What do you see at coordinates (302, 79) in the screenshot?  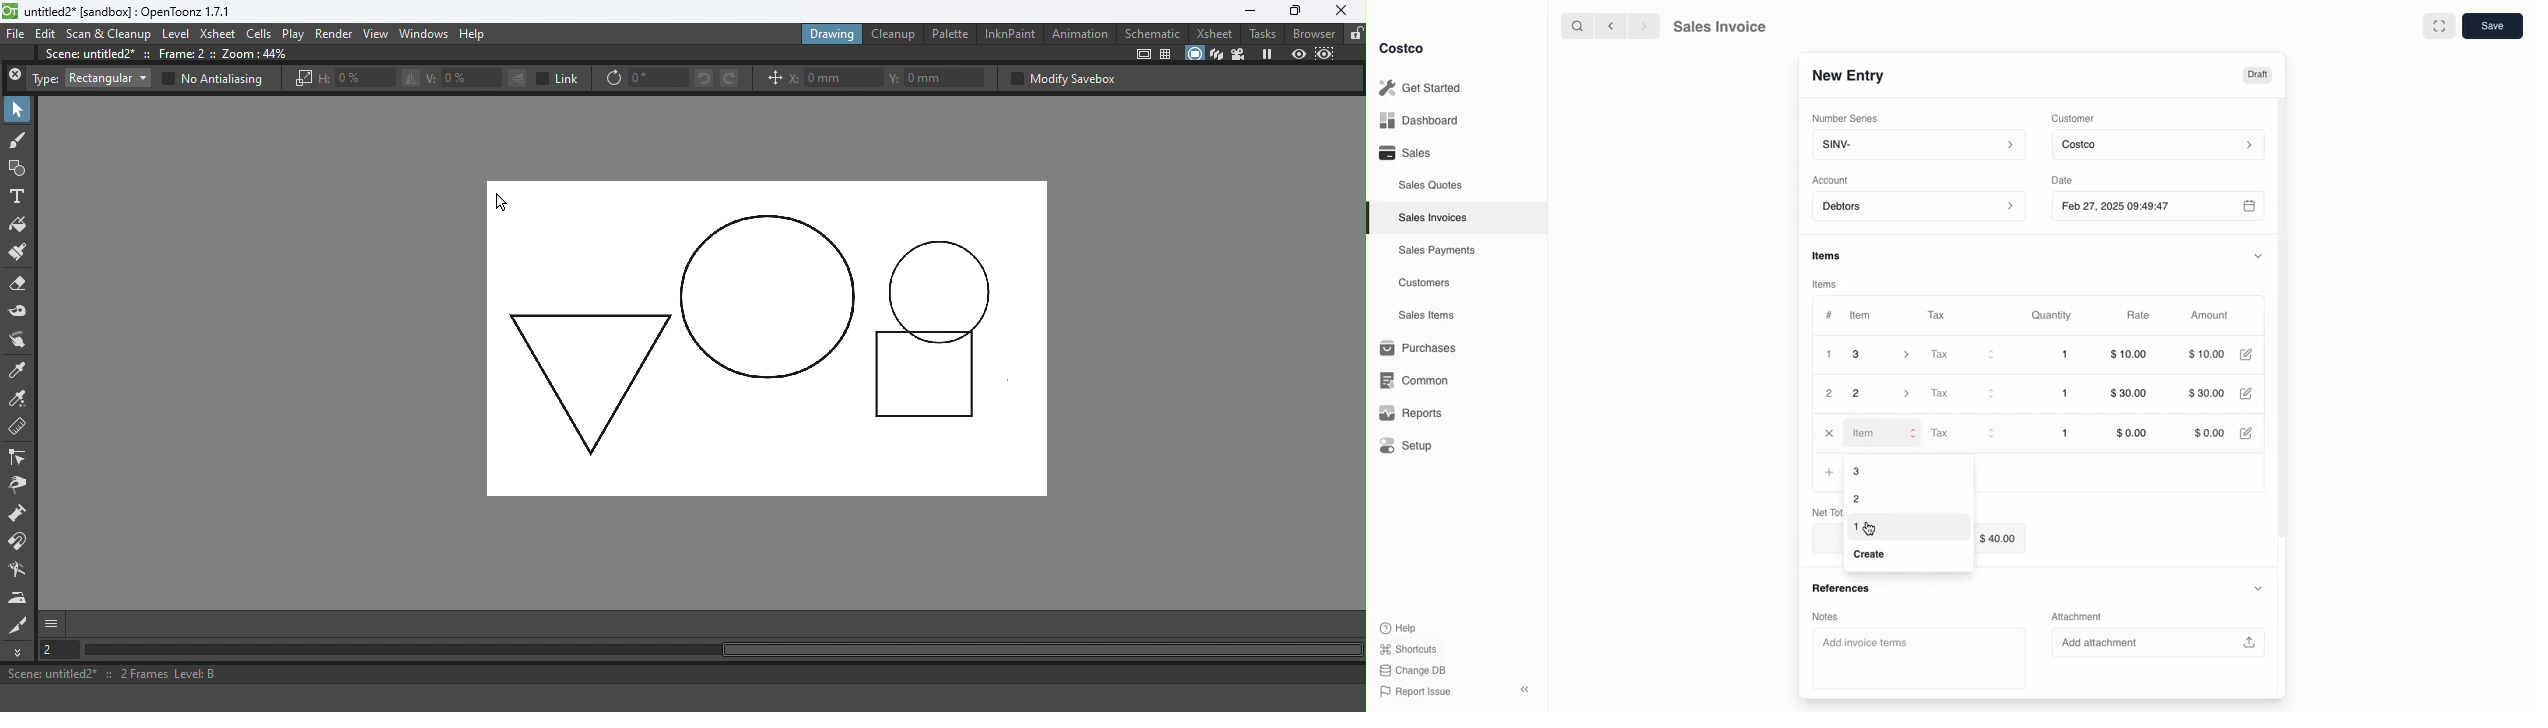 I see `Scale` at bounding box center [302, 79].